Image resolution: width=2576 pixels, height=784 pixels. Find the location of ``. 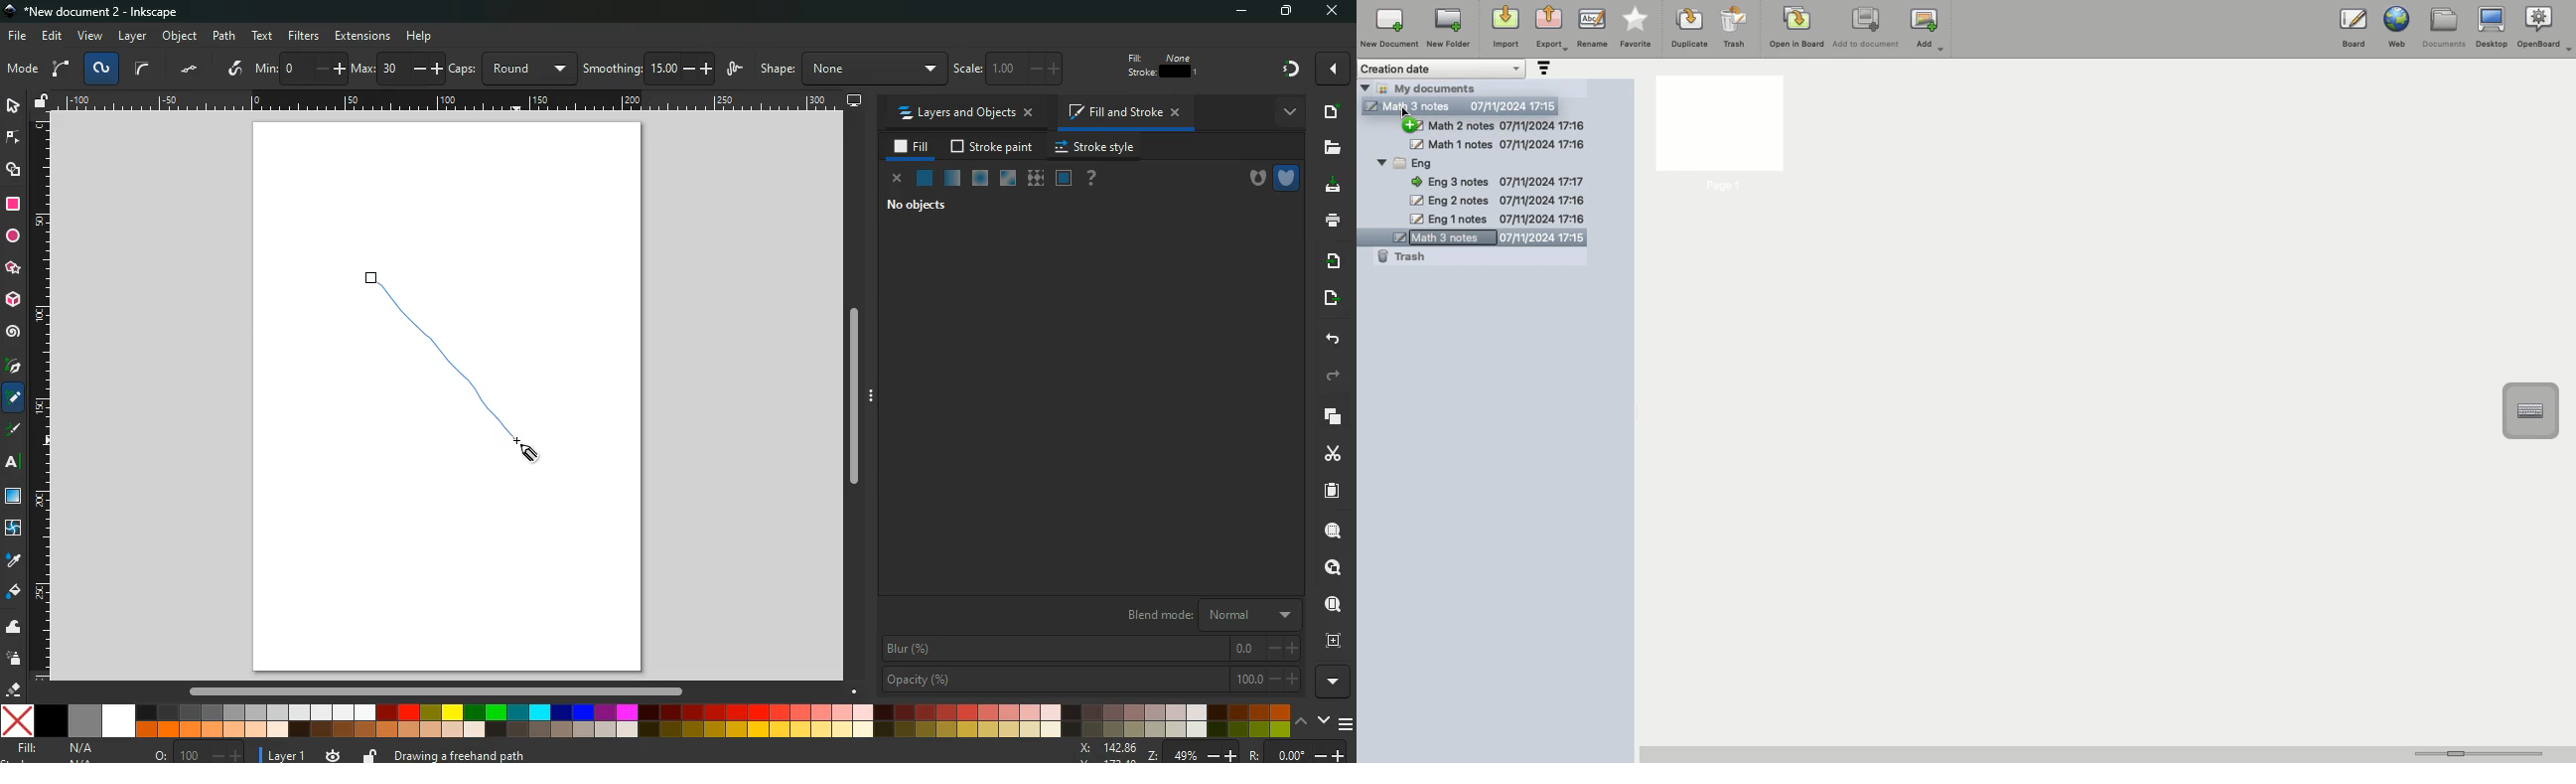

 is located at coordinates (450, 103).